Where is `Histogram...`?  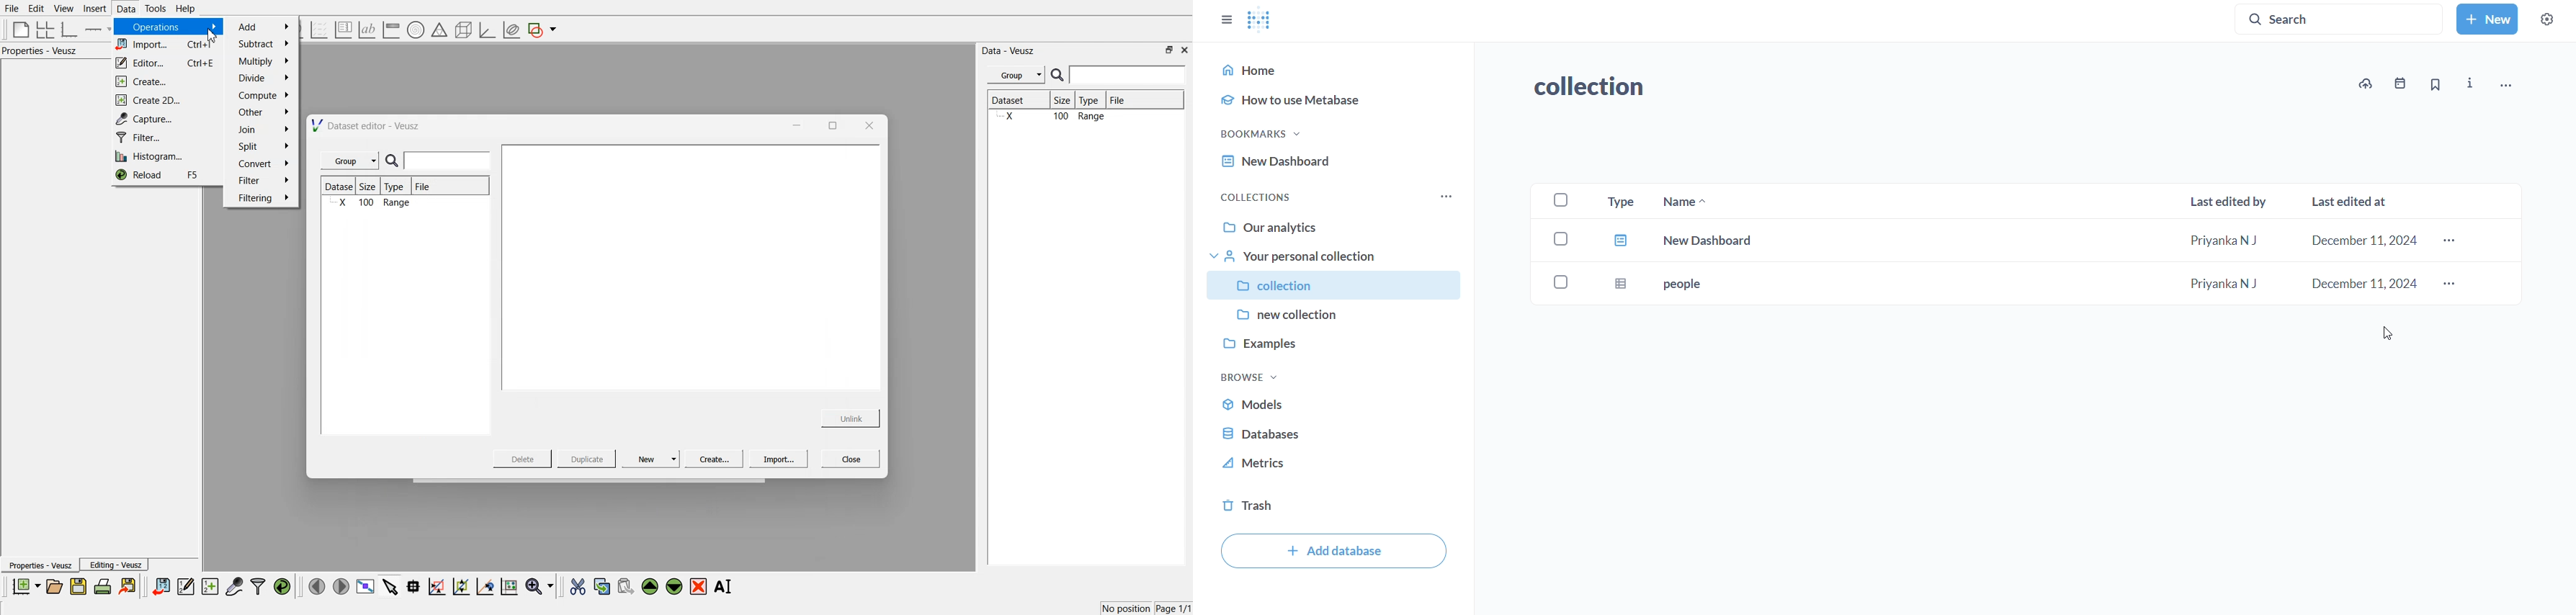 Histogram... is located at coordinates (163, 157).